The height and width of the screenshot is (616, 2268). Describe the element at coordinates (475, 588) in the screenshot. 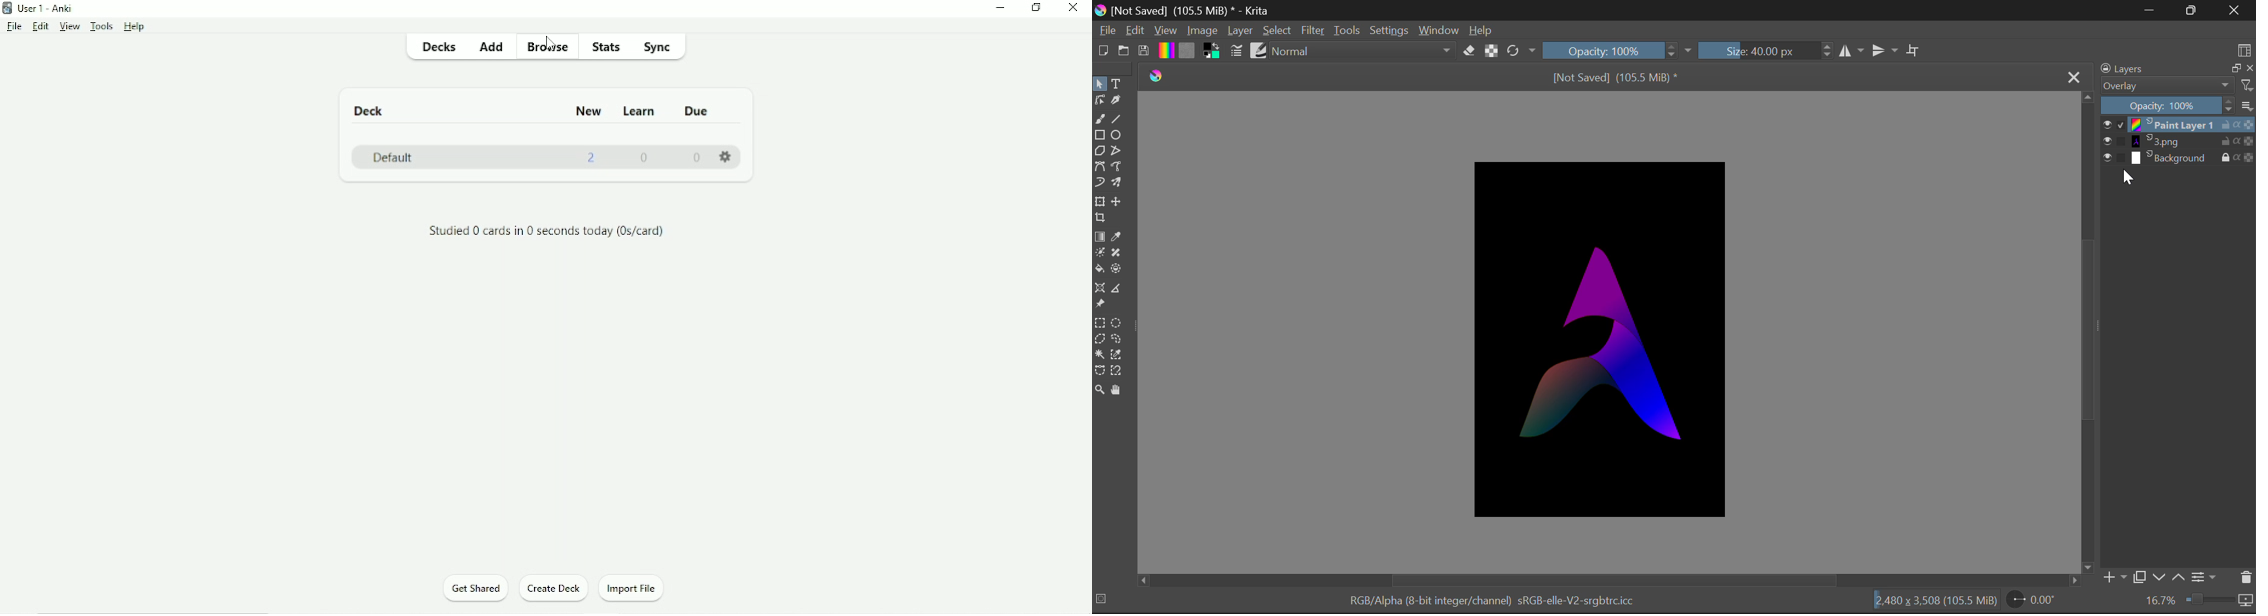

I see `Get Shared` at that location.